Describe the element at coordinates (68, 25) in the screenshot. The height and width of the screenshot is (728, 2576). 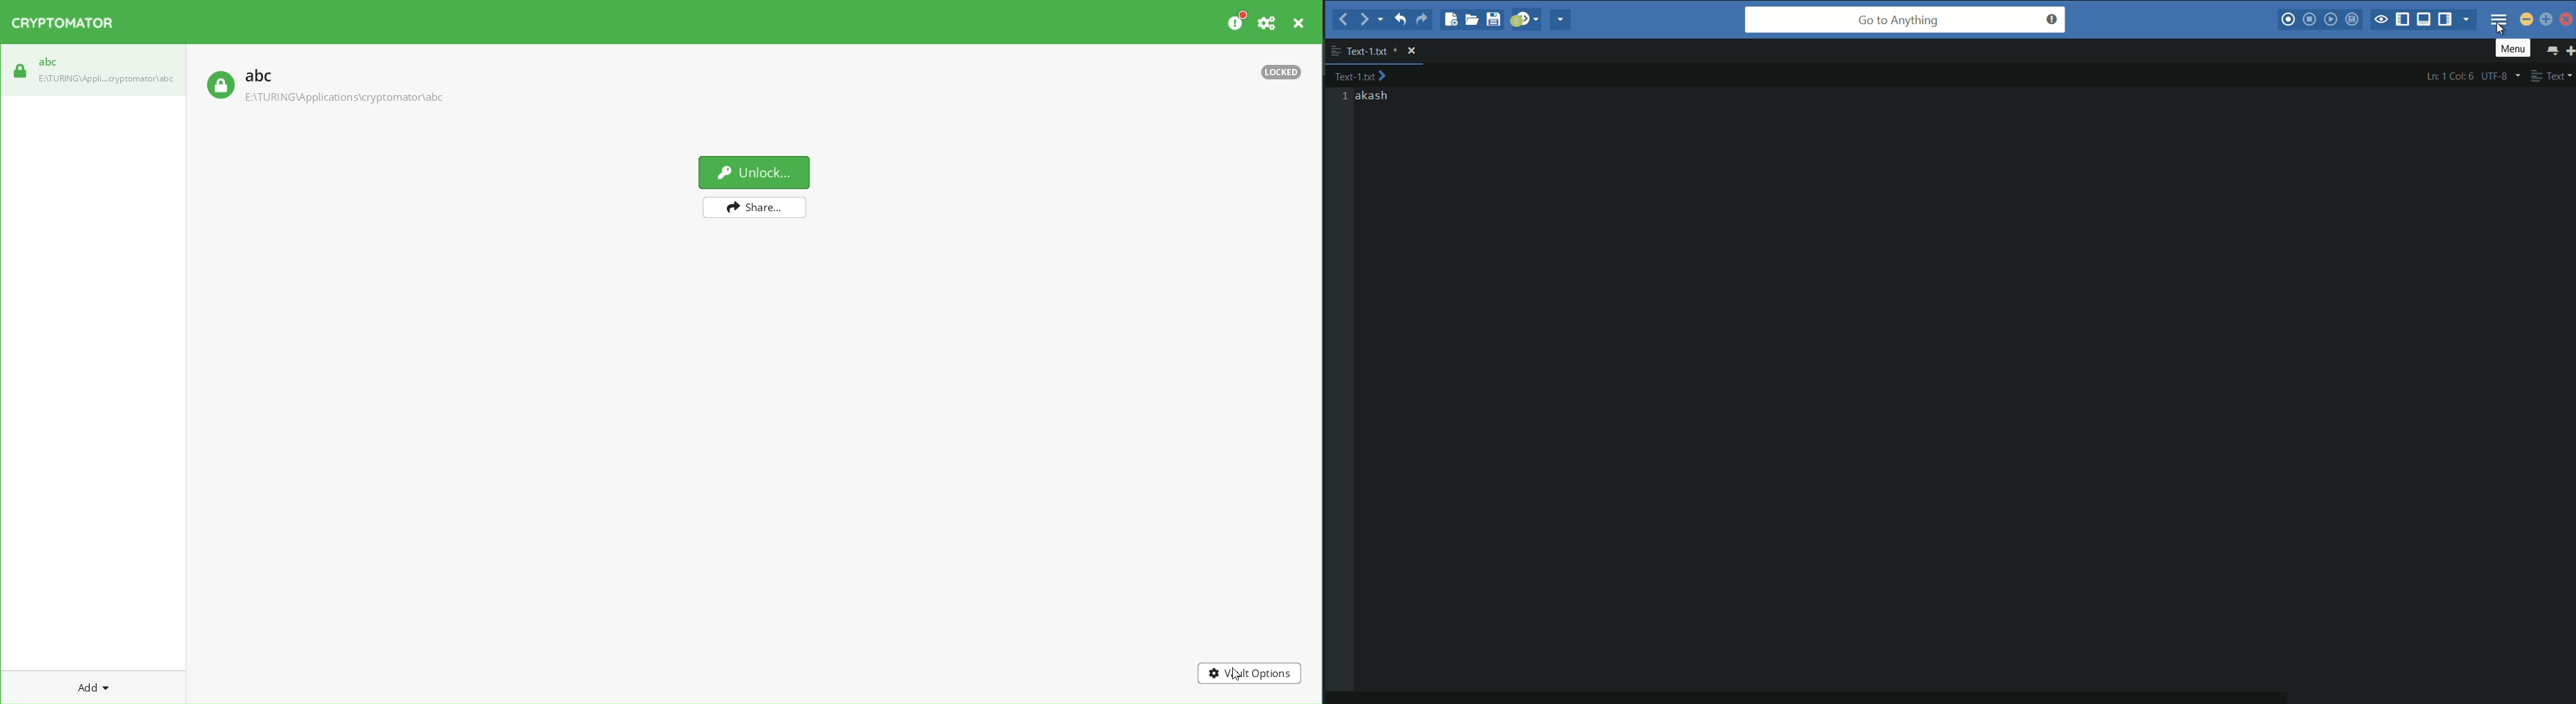
I see `Cryptomator` at that location.